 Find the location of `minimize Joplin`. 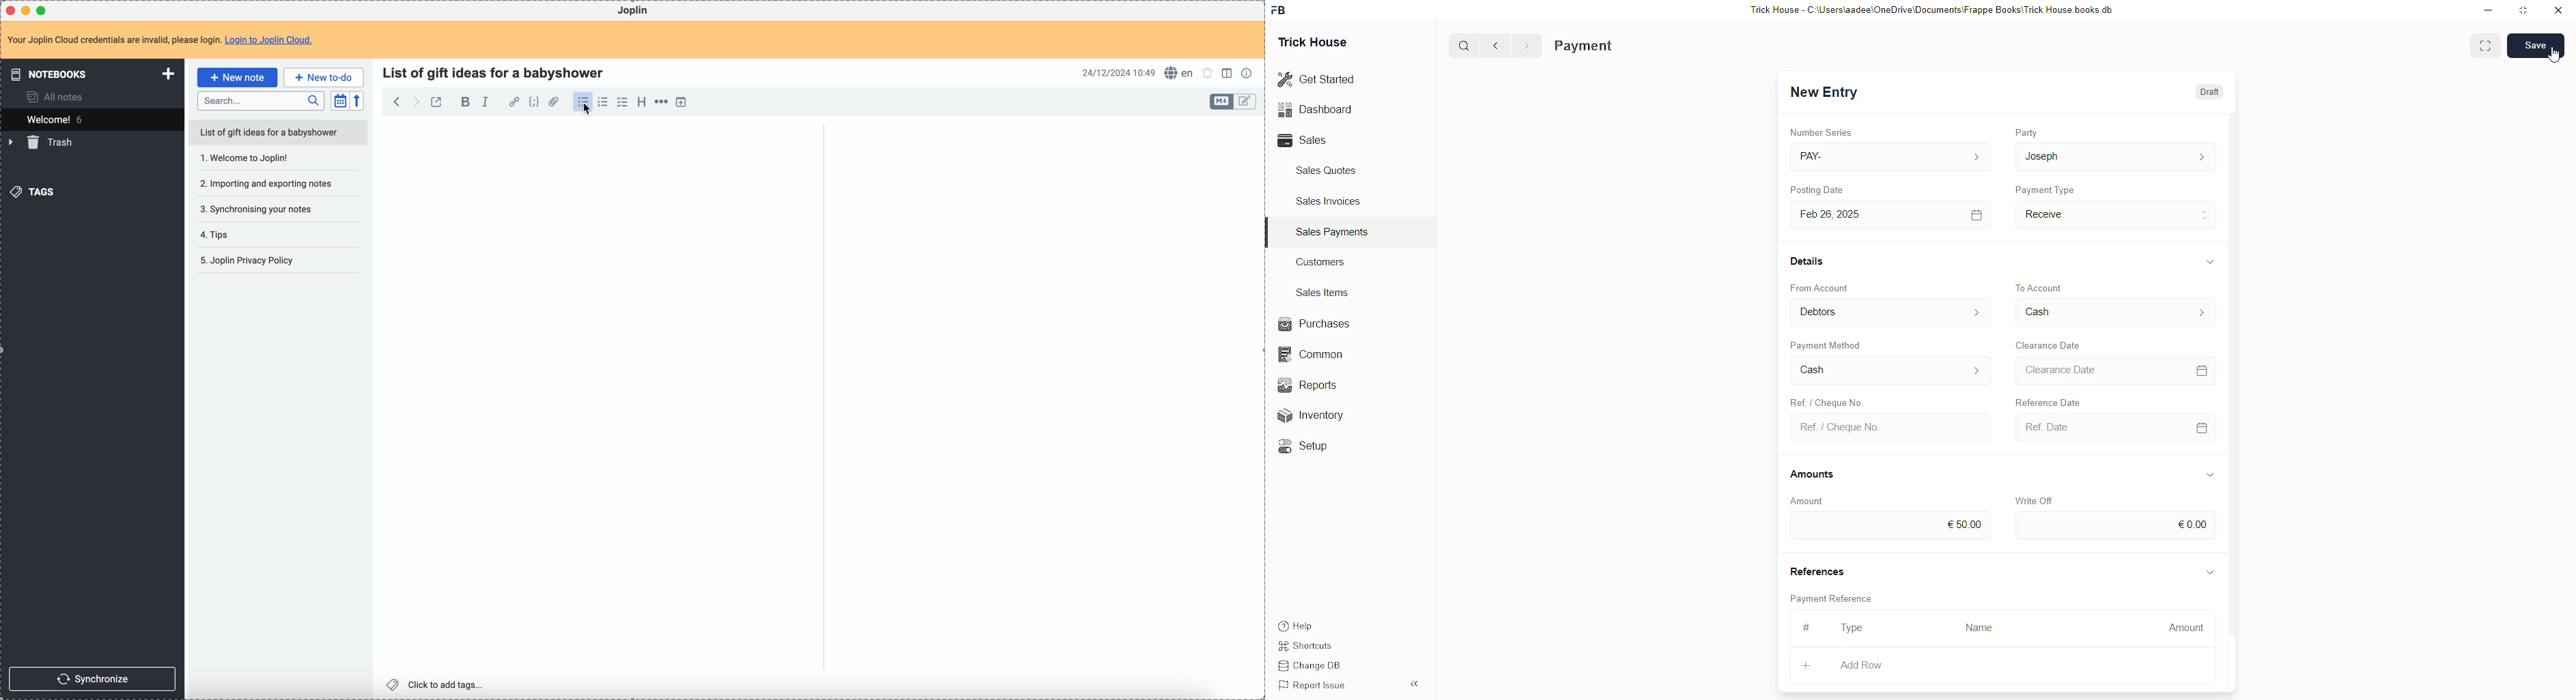

minimize Joplin is located at coordinates (28, 11).